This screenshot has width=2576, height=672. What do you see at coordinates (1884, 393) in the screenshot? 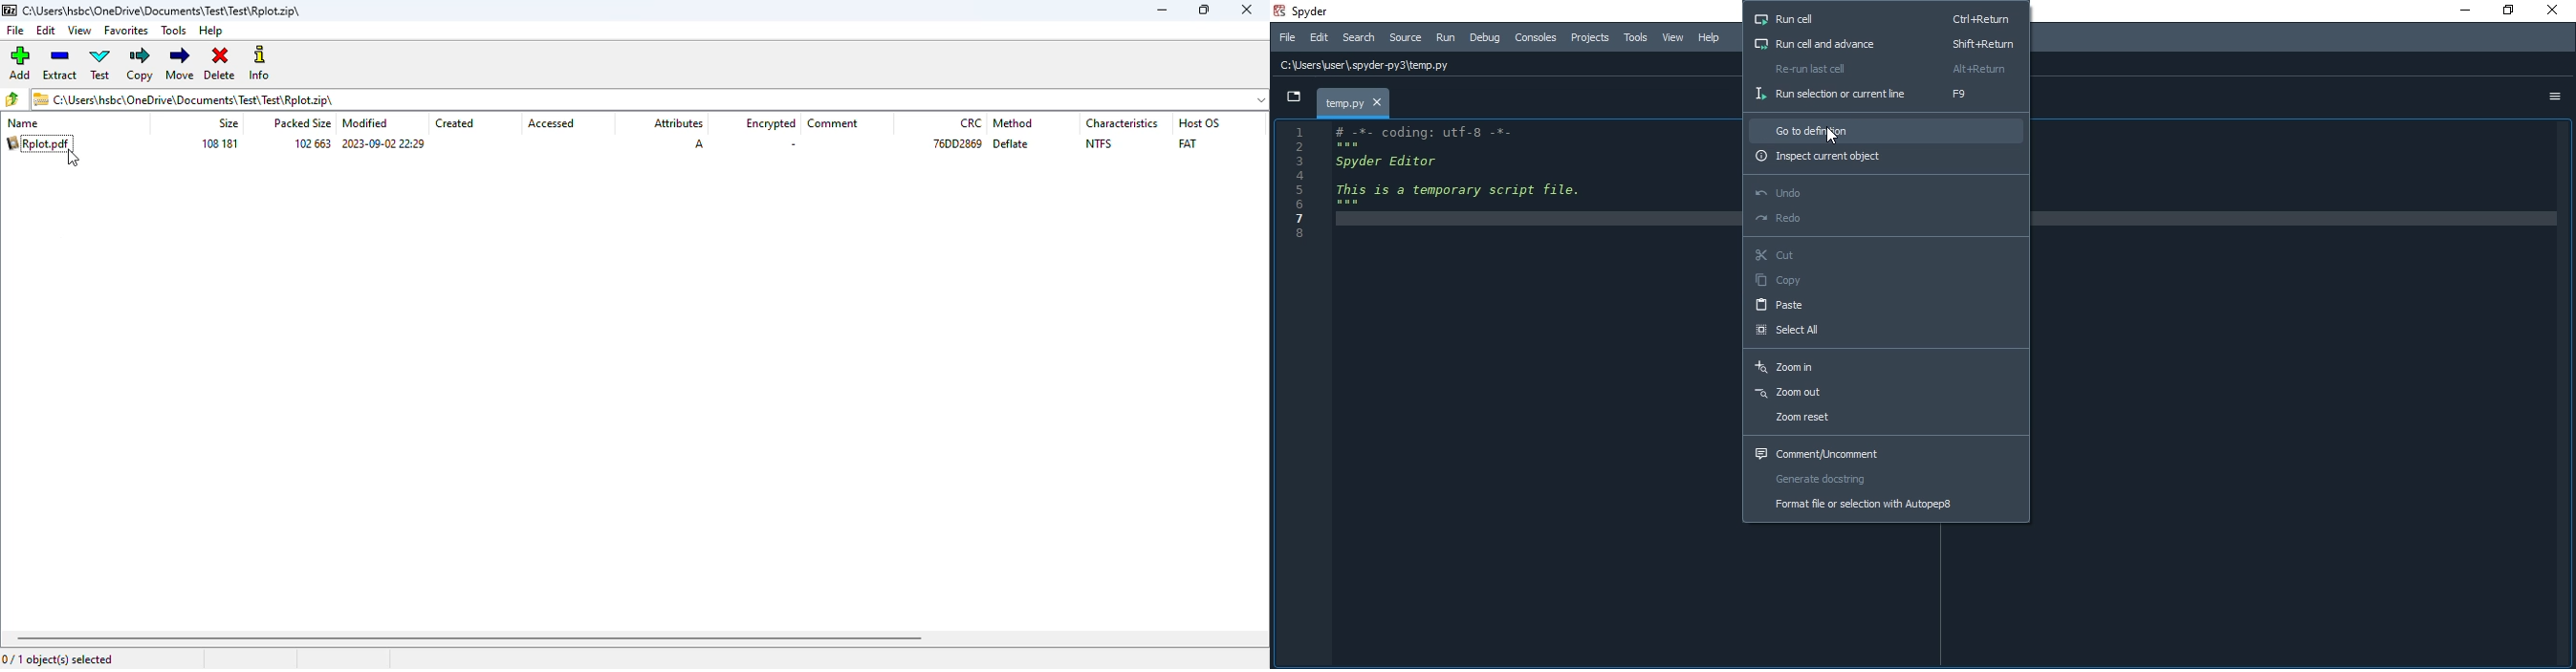
I see `Zoom out` at bounding box center [1884, 393].